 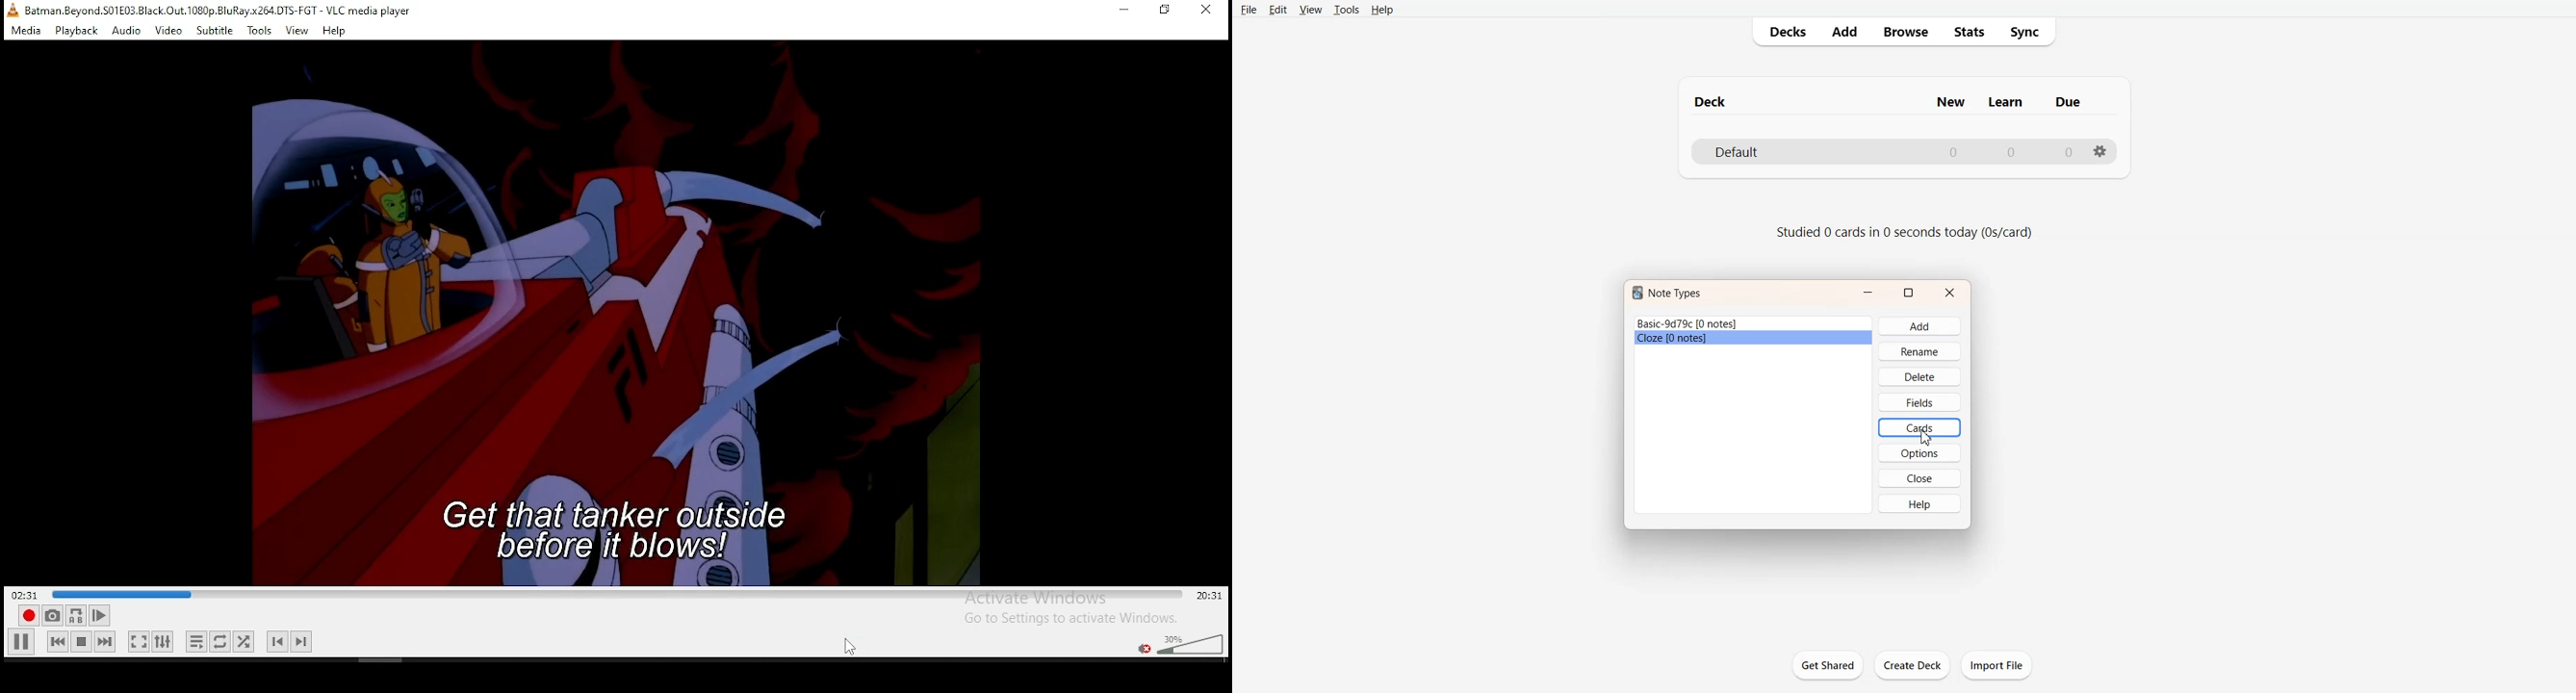 What do you see at coordinates (1920, 477) in the screenshot?
I see `Close` at bounding box center [1920, 477].